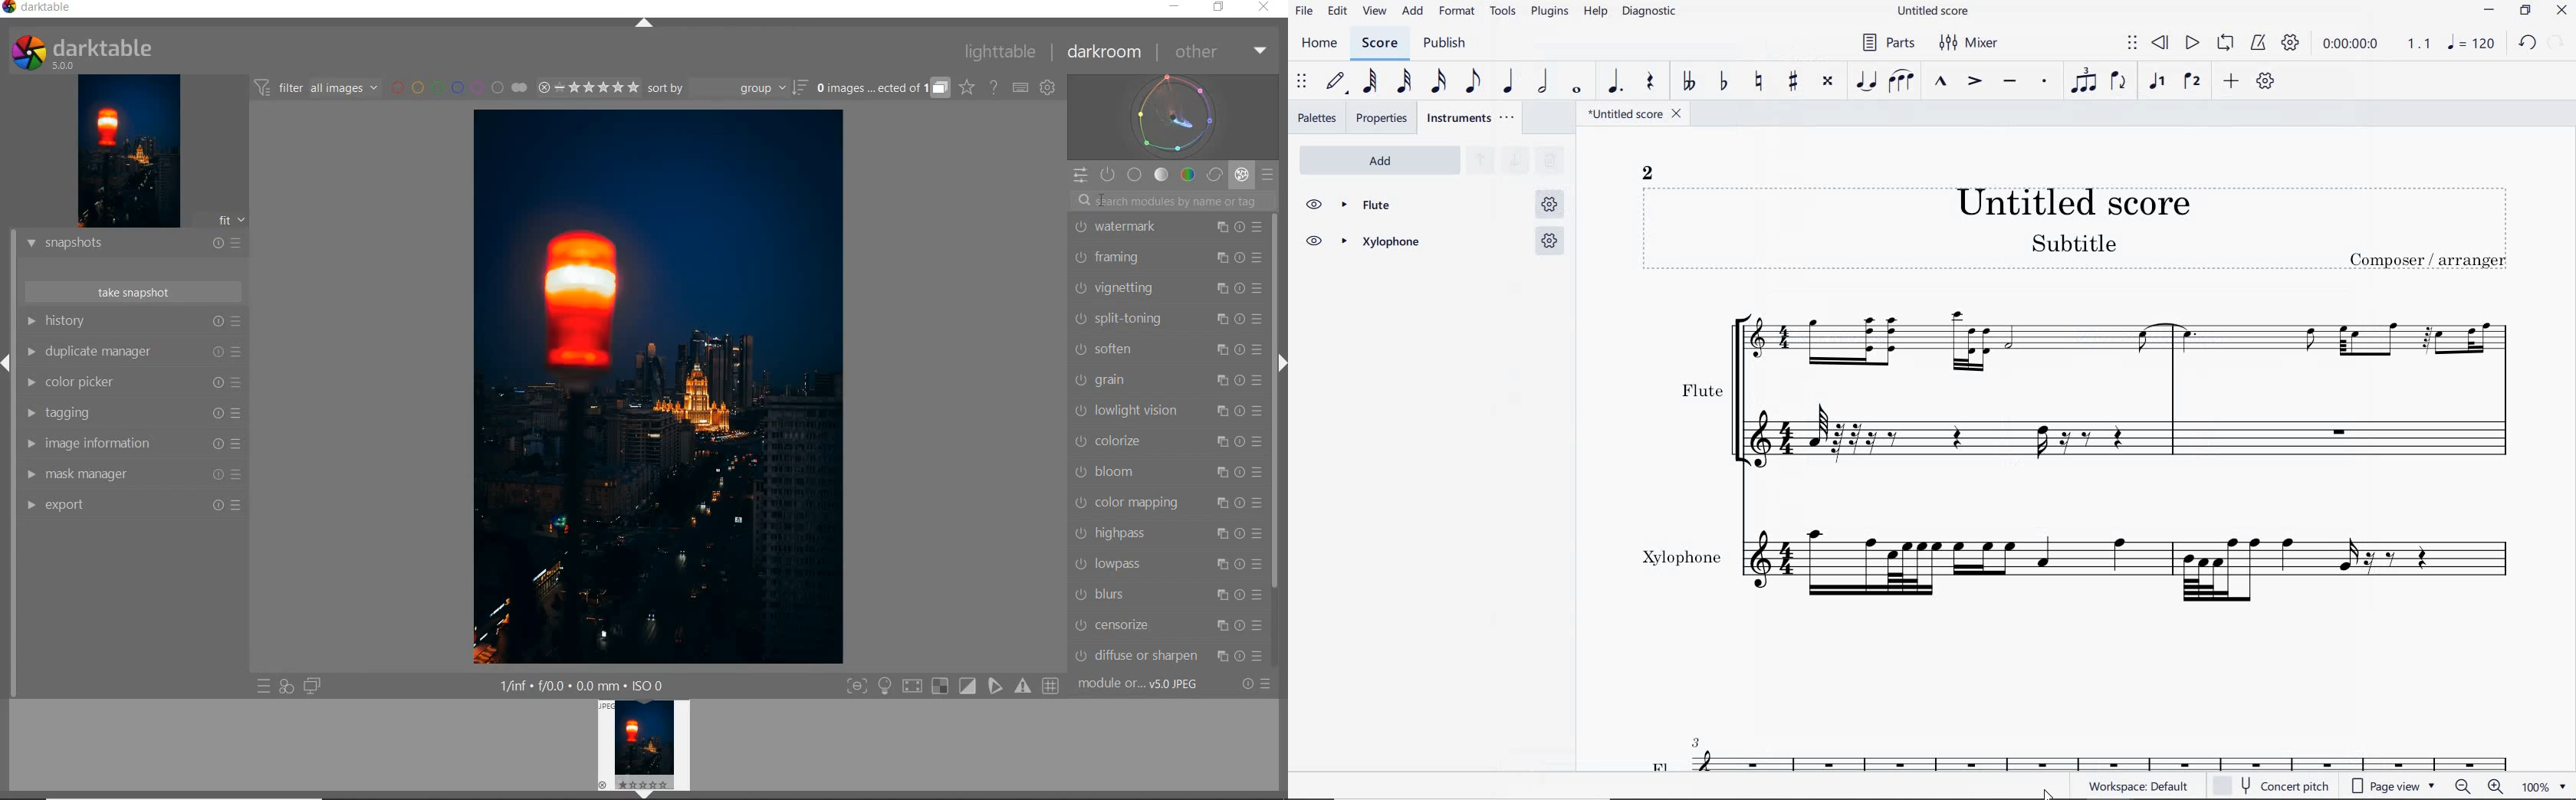 This screenshot has height=812, width=2576. What do you see at coordinates (1129, 320) in the screenshot?
I see `SPLIT-TONING` at bounding box center [1129, 320].